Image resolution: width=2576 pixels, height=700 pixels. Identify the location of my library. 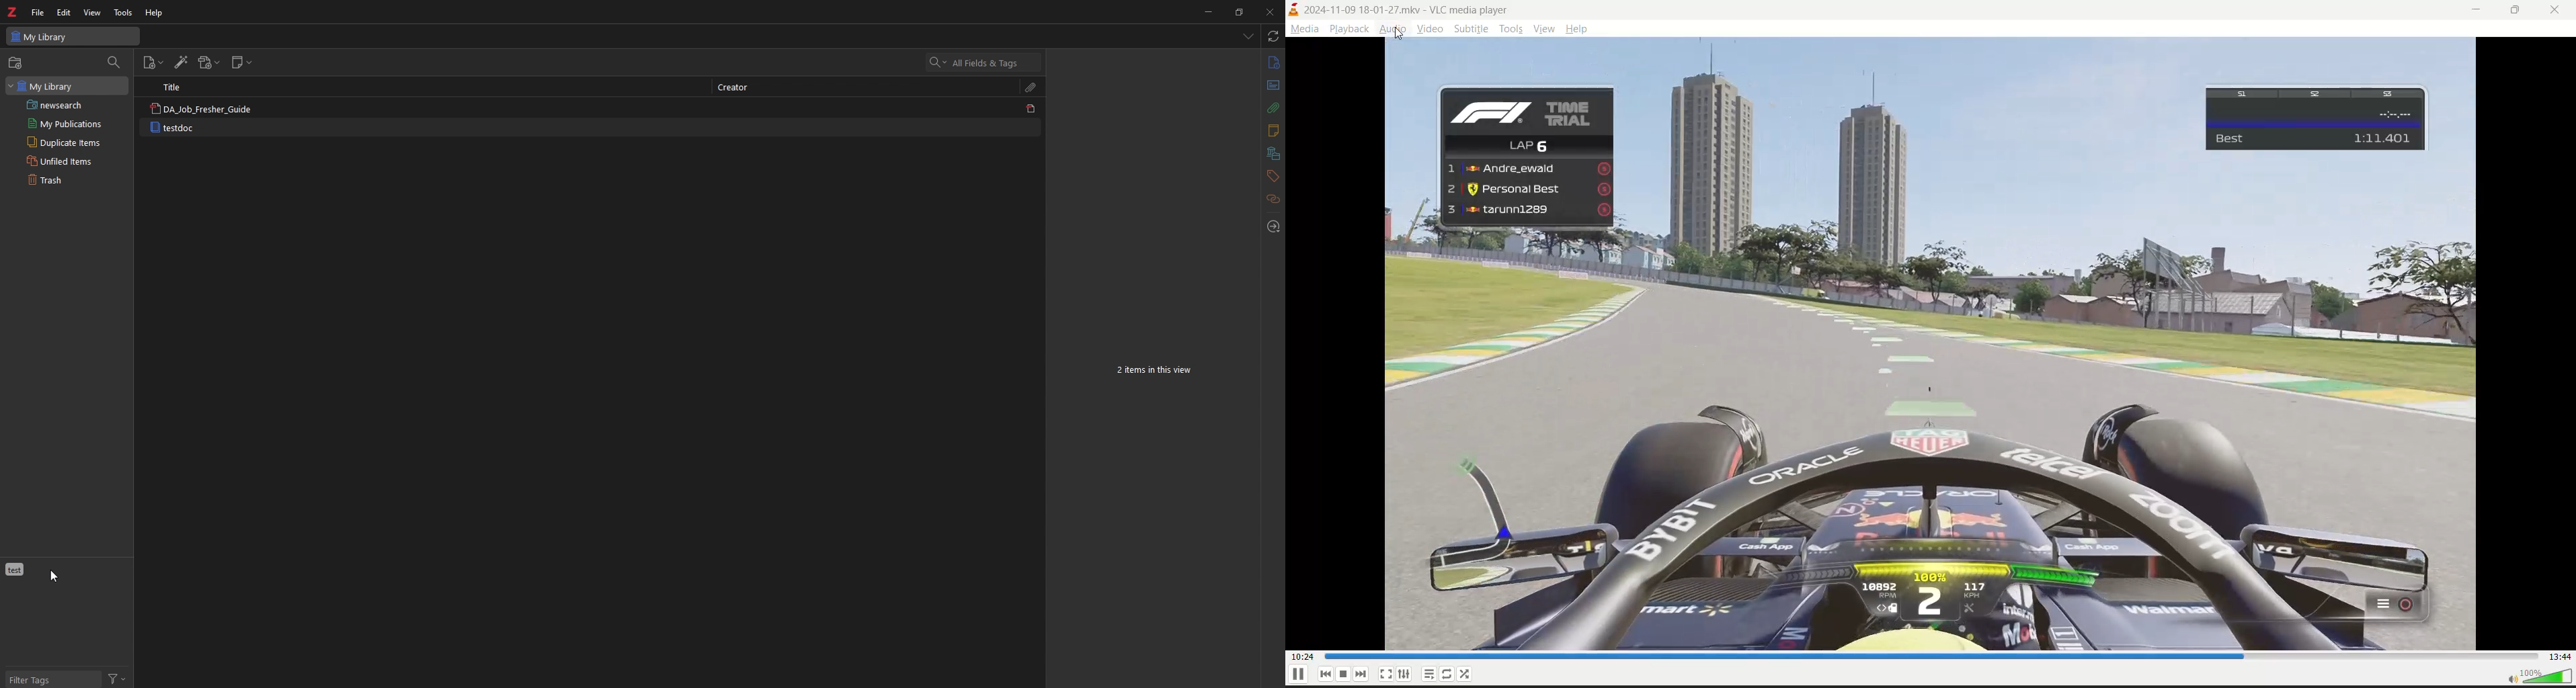
(67, 86).